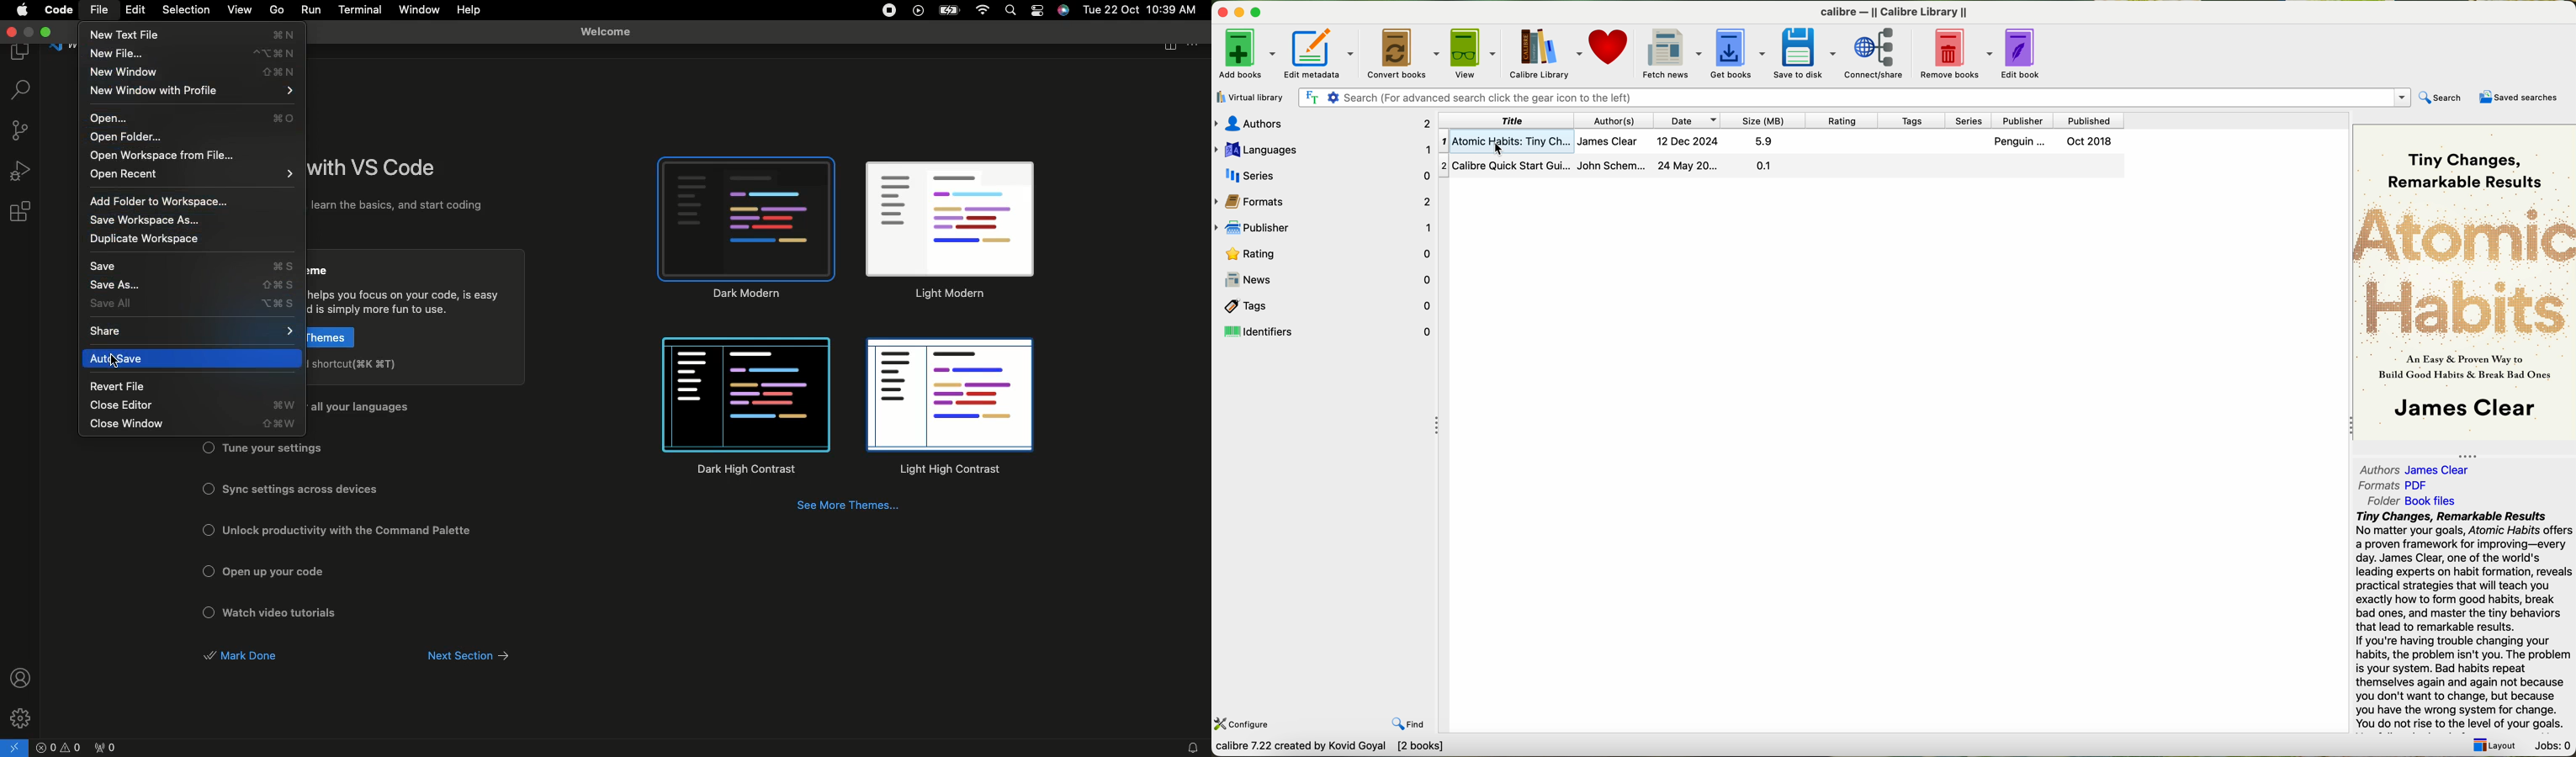 The image size is (2576, 784). What do you see at coordinates (287, 613) in the screenshot?
I see `Watch video tutorials` at bounding box center [287, 613].